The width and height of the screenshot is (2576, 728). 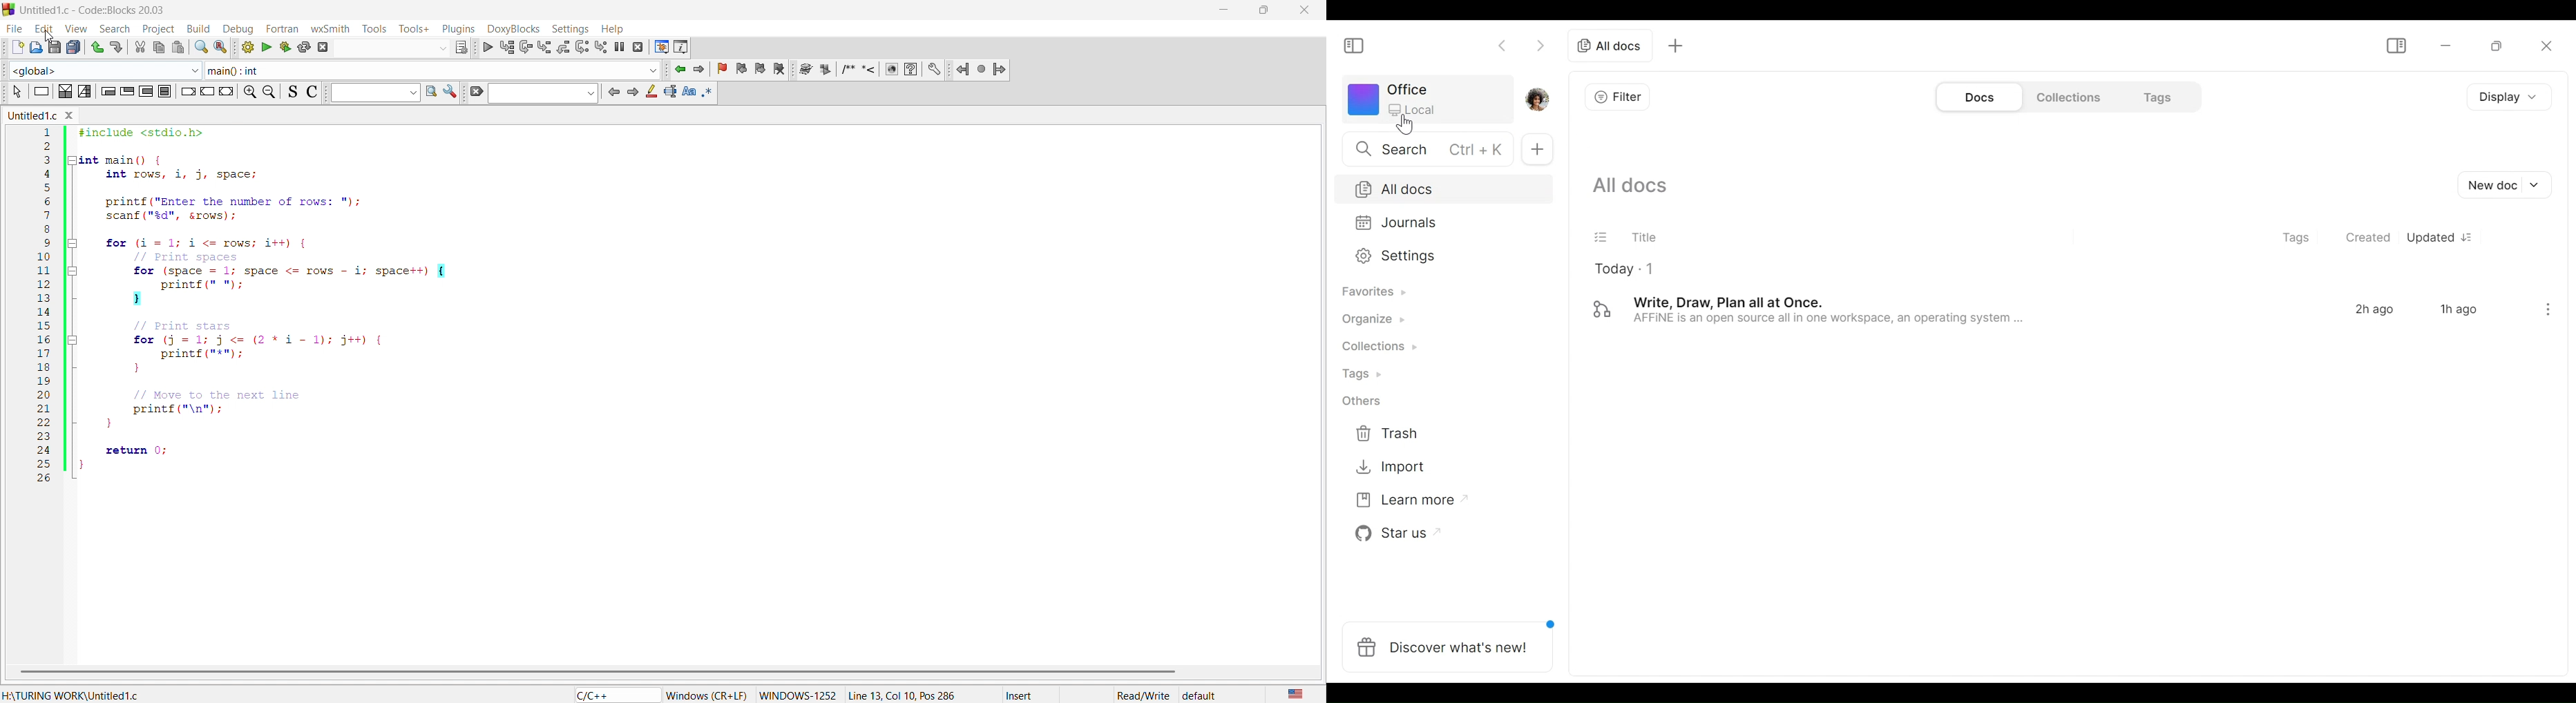 What do you see at coordinates (78, 29) in the screenshot?
I see `view` at bounding box center [78, 29].